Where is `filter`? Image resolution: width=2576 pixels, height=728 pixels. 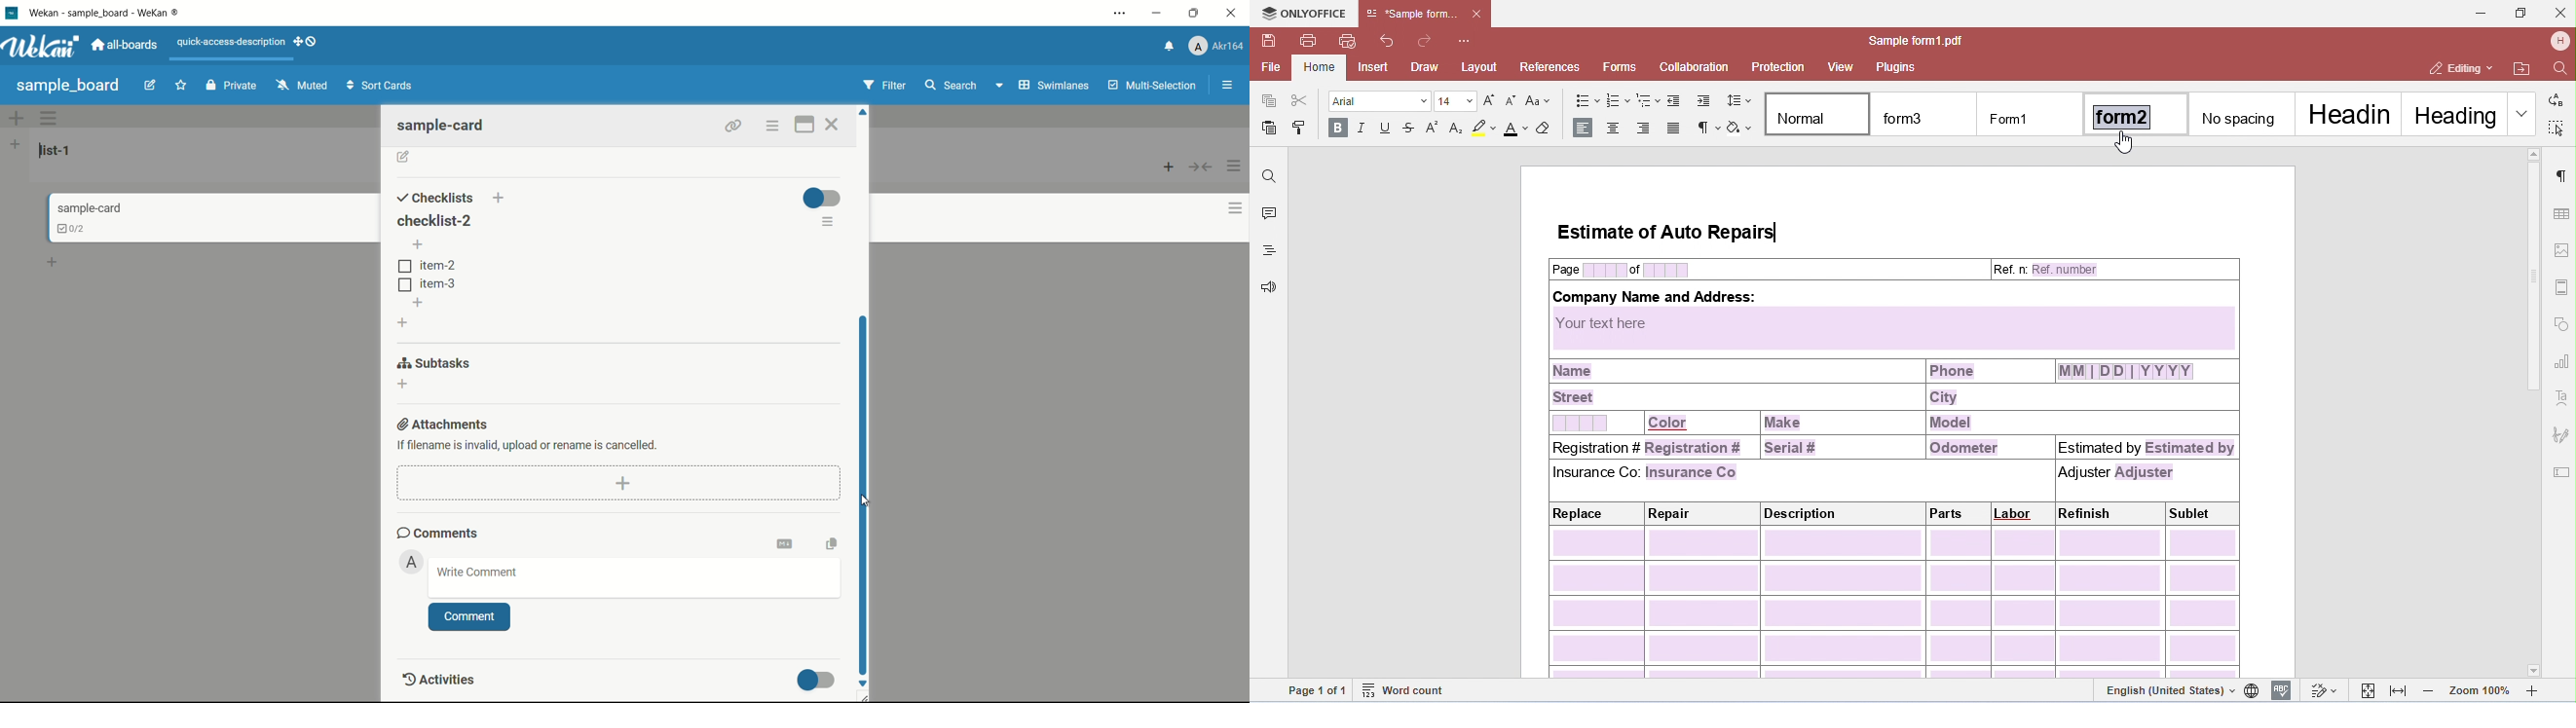 filter is located at coordinates (886, 85).